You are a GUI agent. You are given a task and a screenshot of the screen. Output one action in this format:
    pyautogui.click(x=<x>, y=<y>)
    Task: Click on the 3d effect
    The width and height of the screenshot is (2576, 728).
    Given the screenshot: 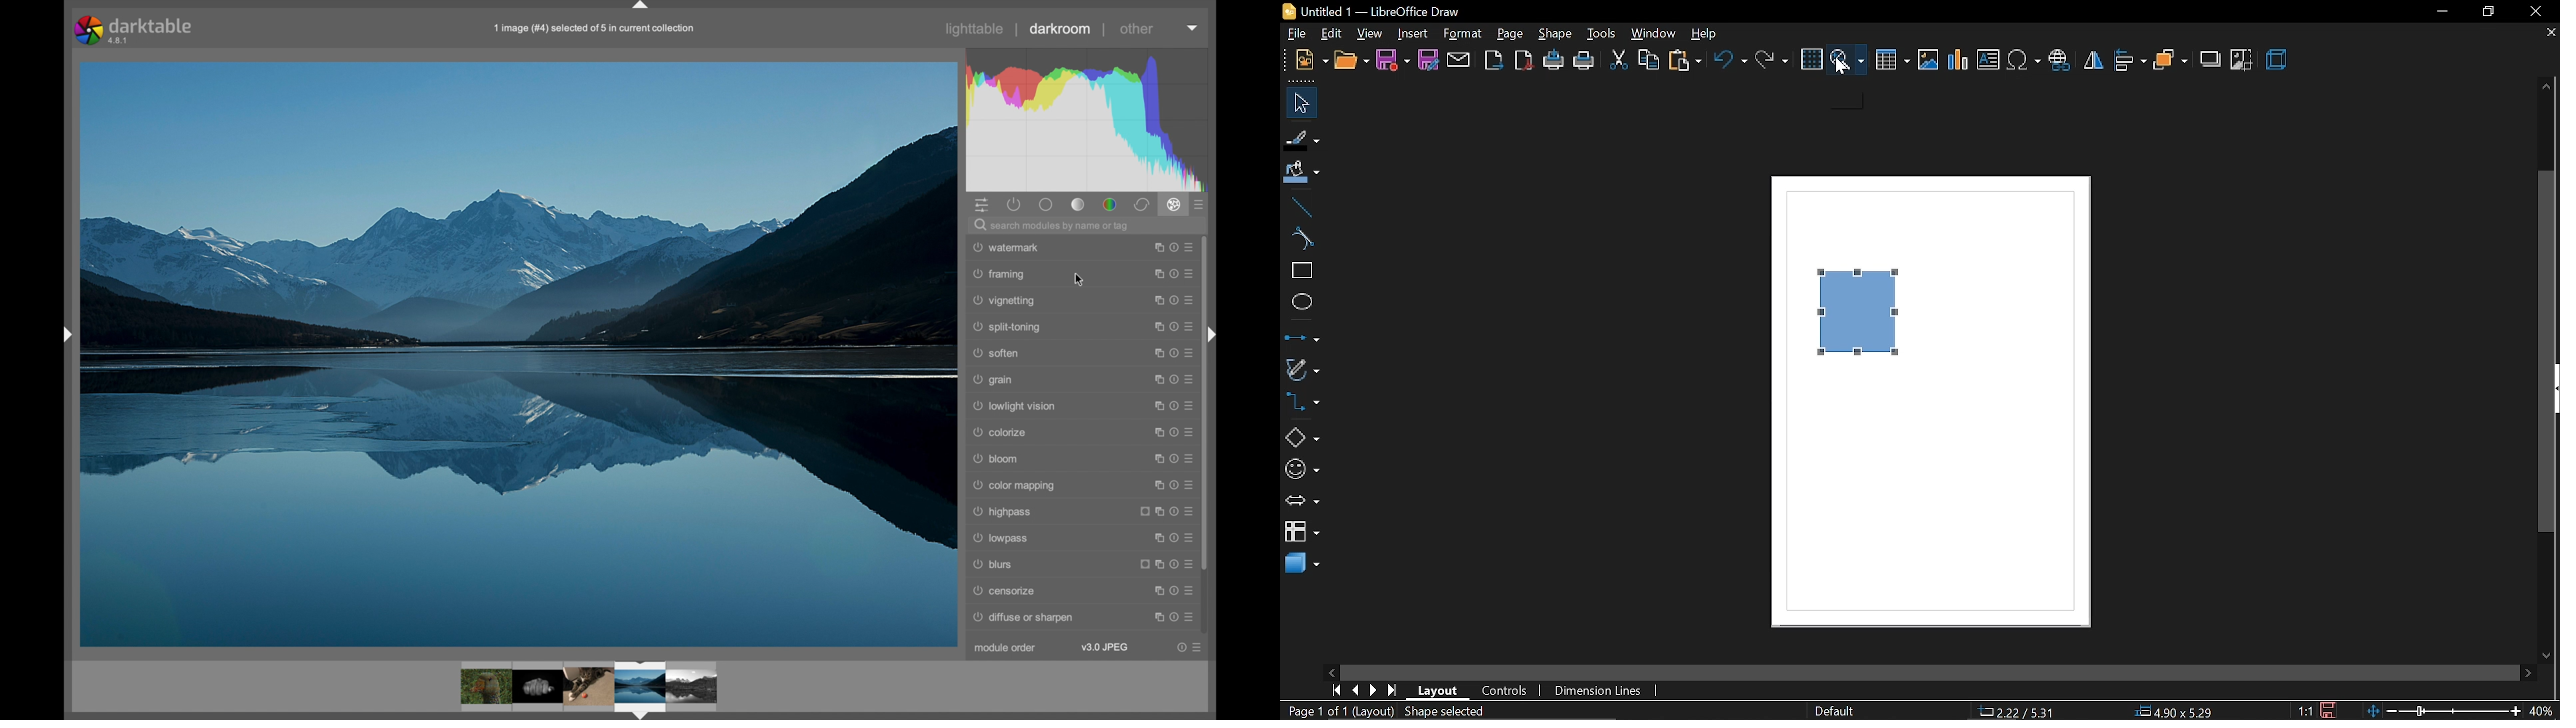 What is the action you would take?
    pyautogui.click(x=2278, y=61)
    